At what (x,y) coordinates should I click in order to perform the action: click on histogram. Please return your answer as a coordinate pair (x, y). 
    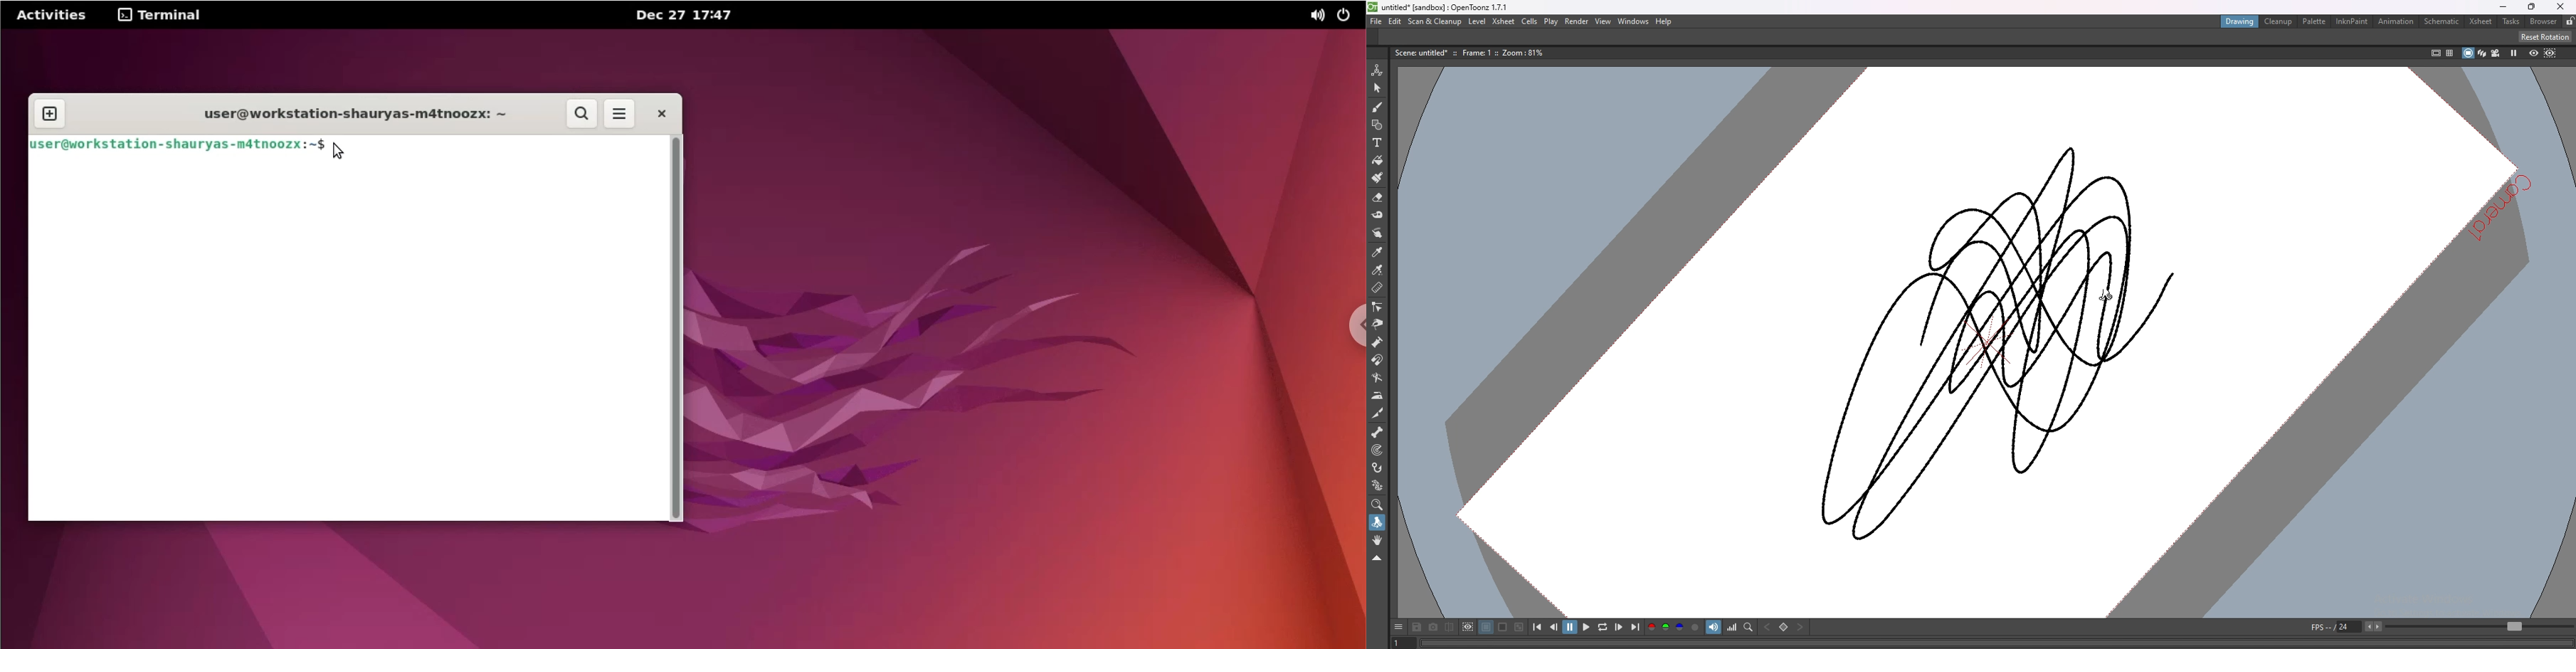
    Looking at the image, I should click on (1731, 628).